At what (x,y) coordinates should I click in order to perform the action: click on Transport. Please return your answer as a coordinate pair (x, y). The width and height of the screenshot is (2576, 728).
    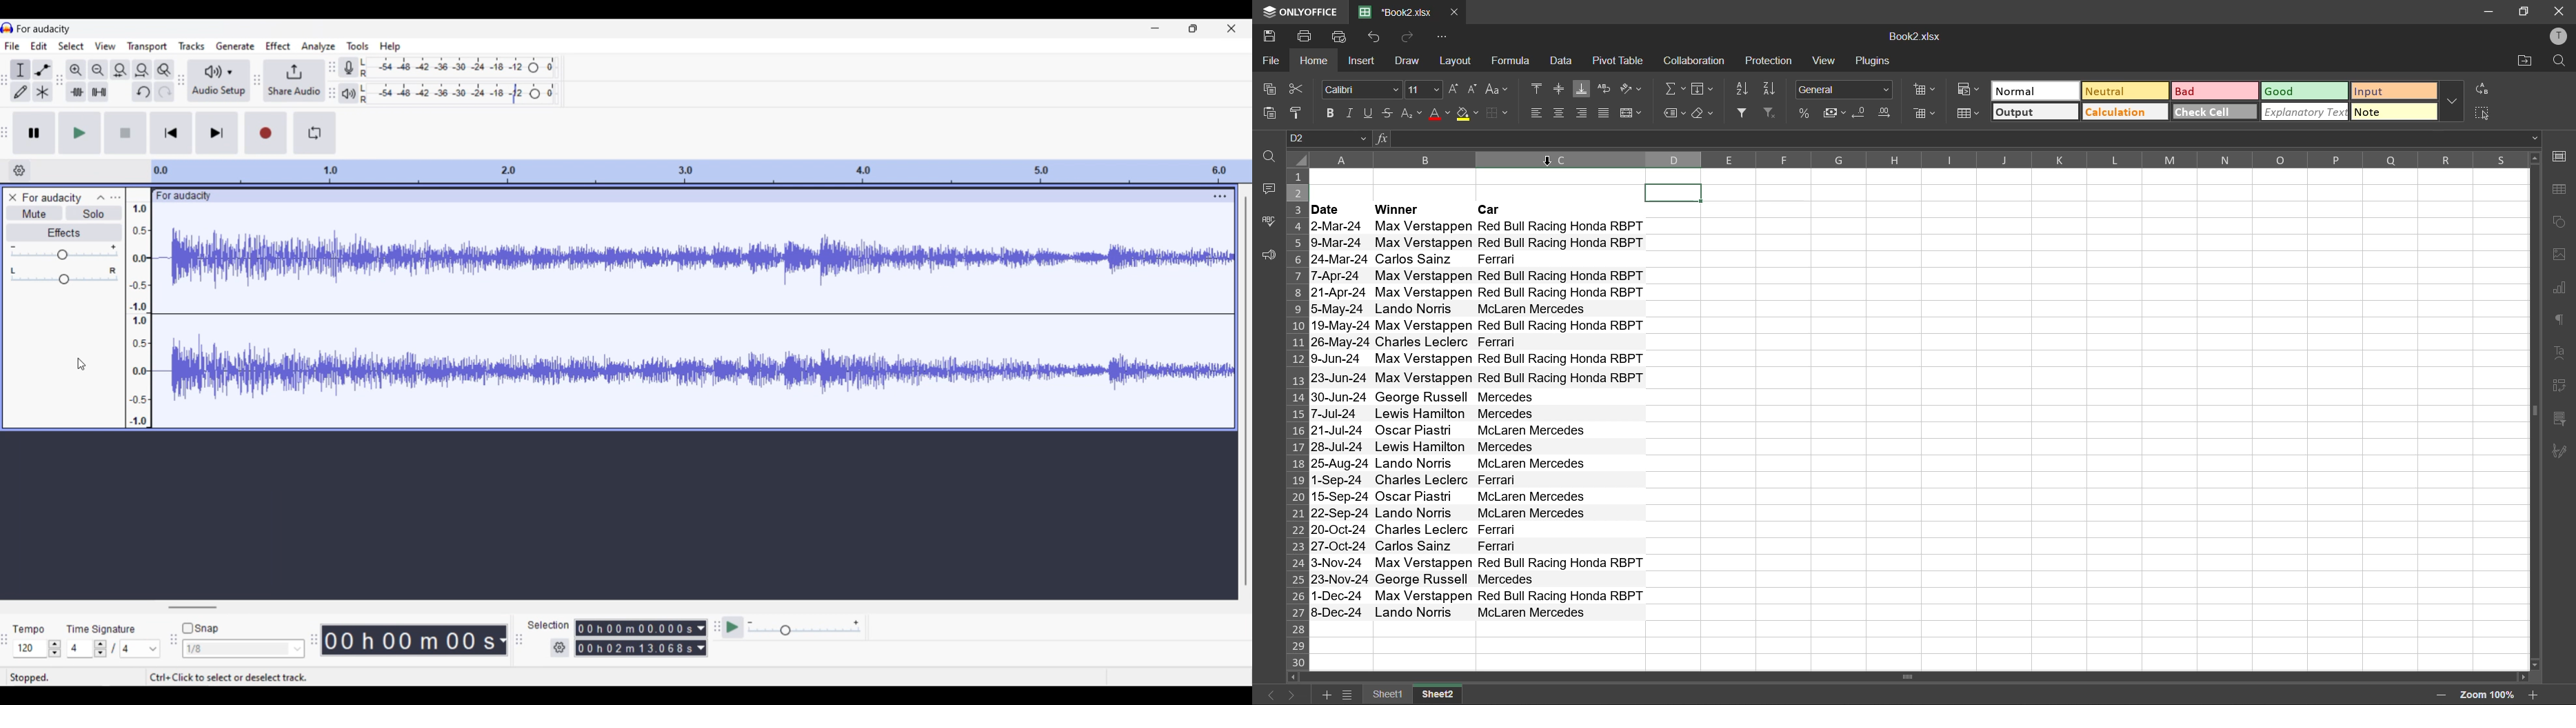
    Looking at the image, I should click on (147, 47).